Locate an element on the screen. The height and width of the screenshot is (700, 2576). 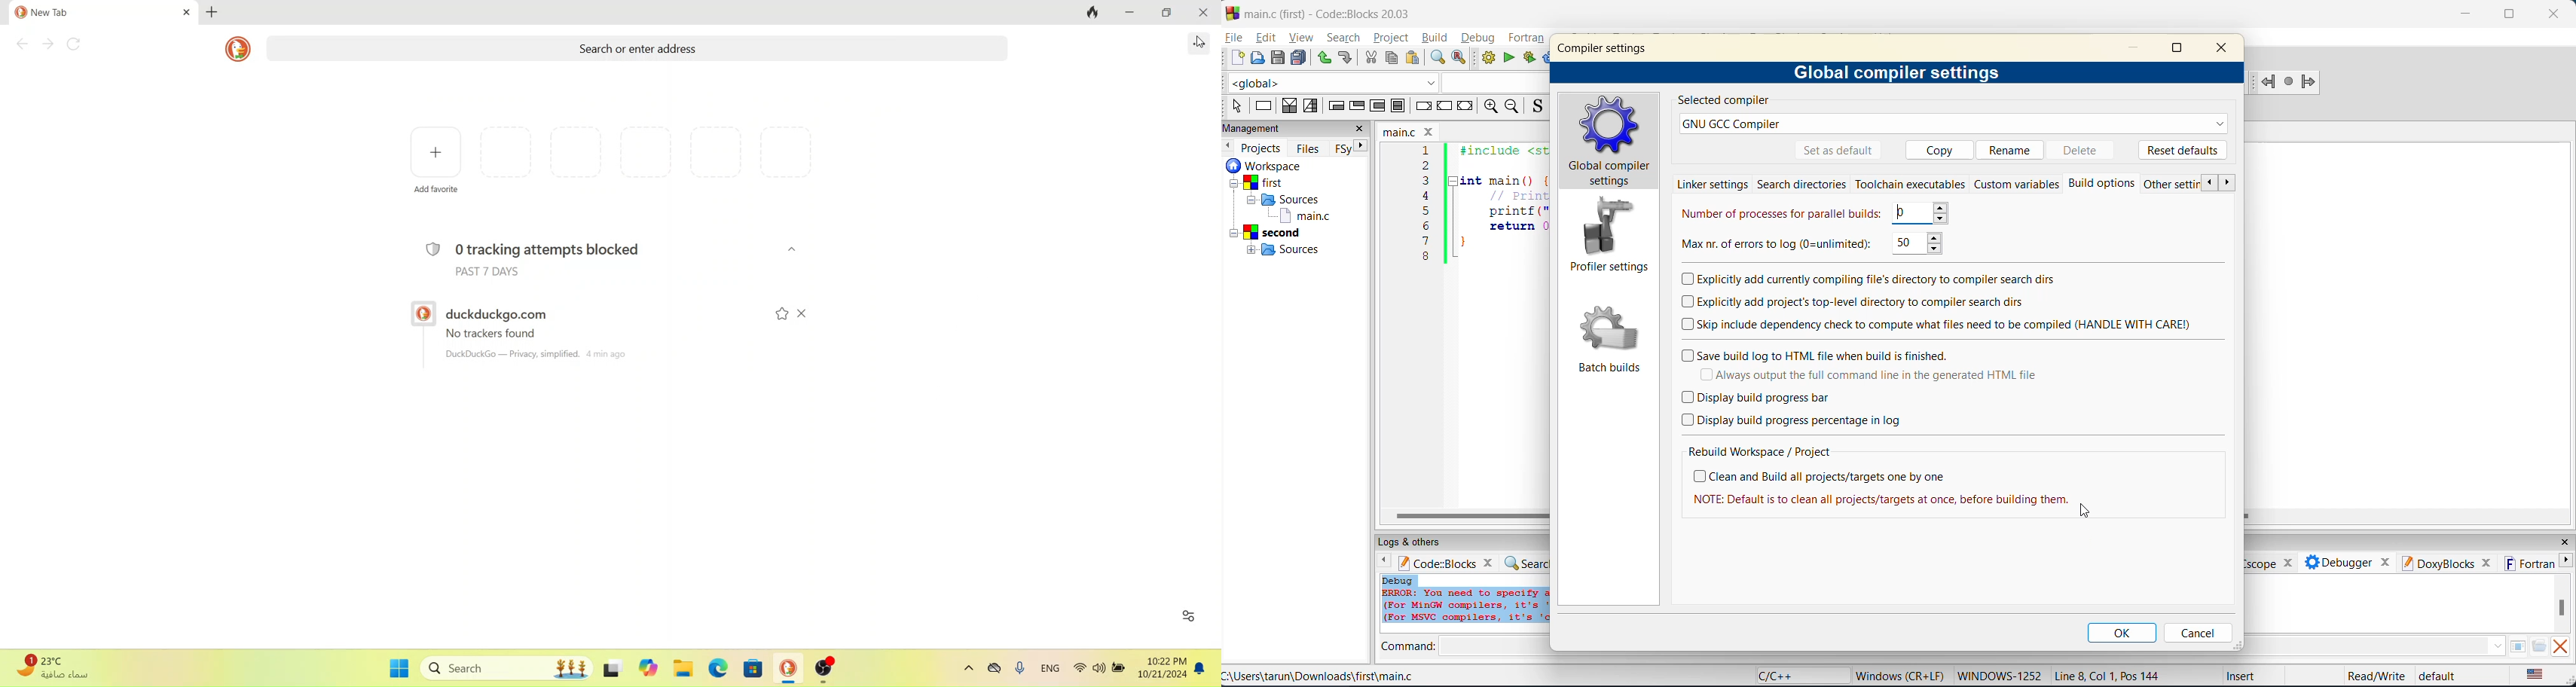
open is located at coordinates (1259, 59).